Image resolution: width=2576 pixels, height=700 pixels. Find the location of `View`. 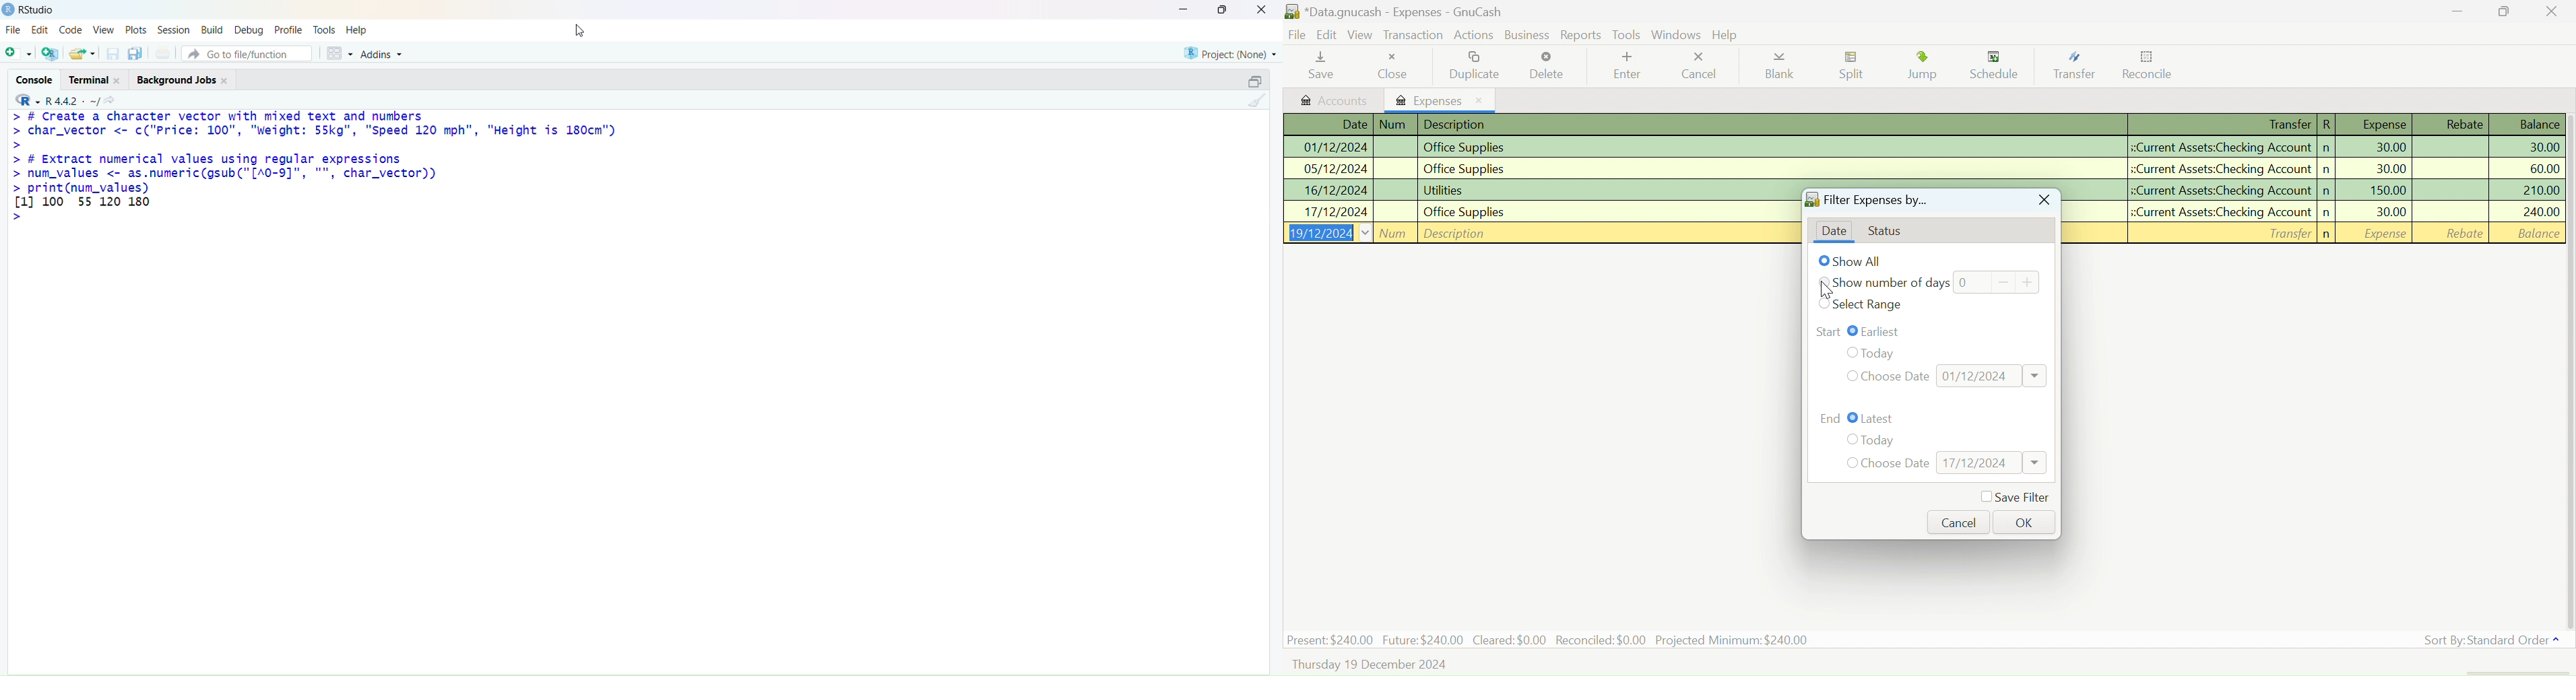

View is located at coordinates (1361, 37).